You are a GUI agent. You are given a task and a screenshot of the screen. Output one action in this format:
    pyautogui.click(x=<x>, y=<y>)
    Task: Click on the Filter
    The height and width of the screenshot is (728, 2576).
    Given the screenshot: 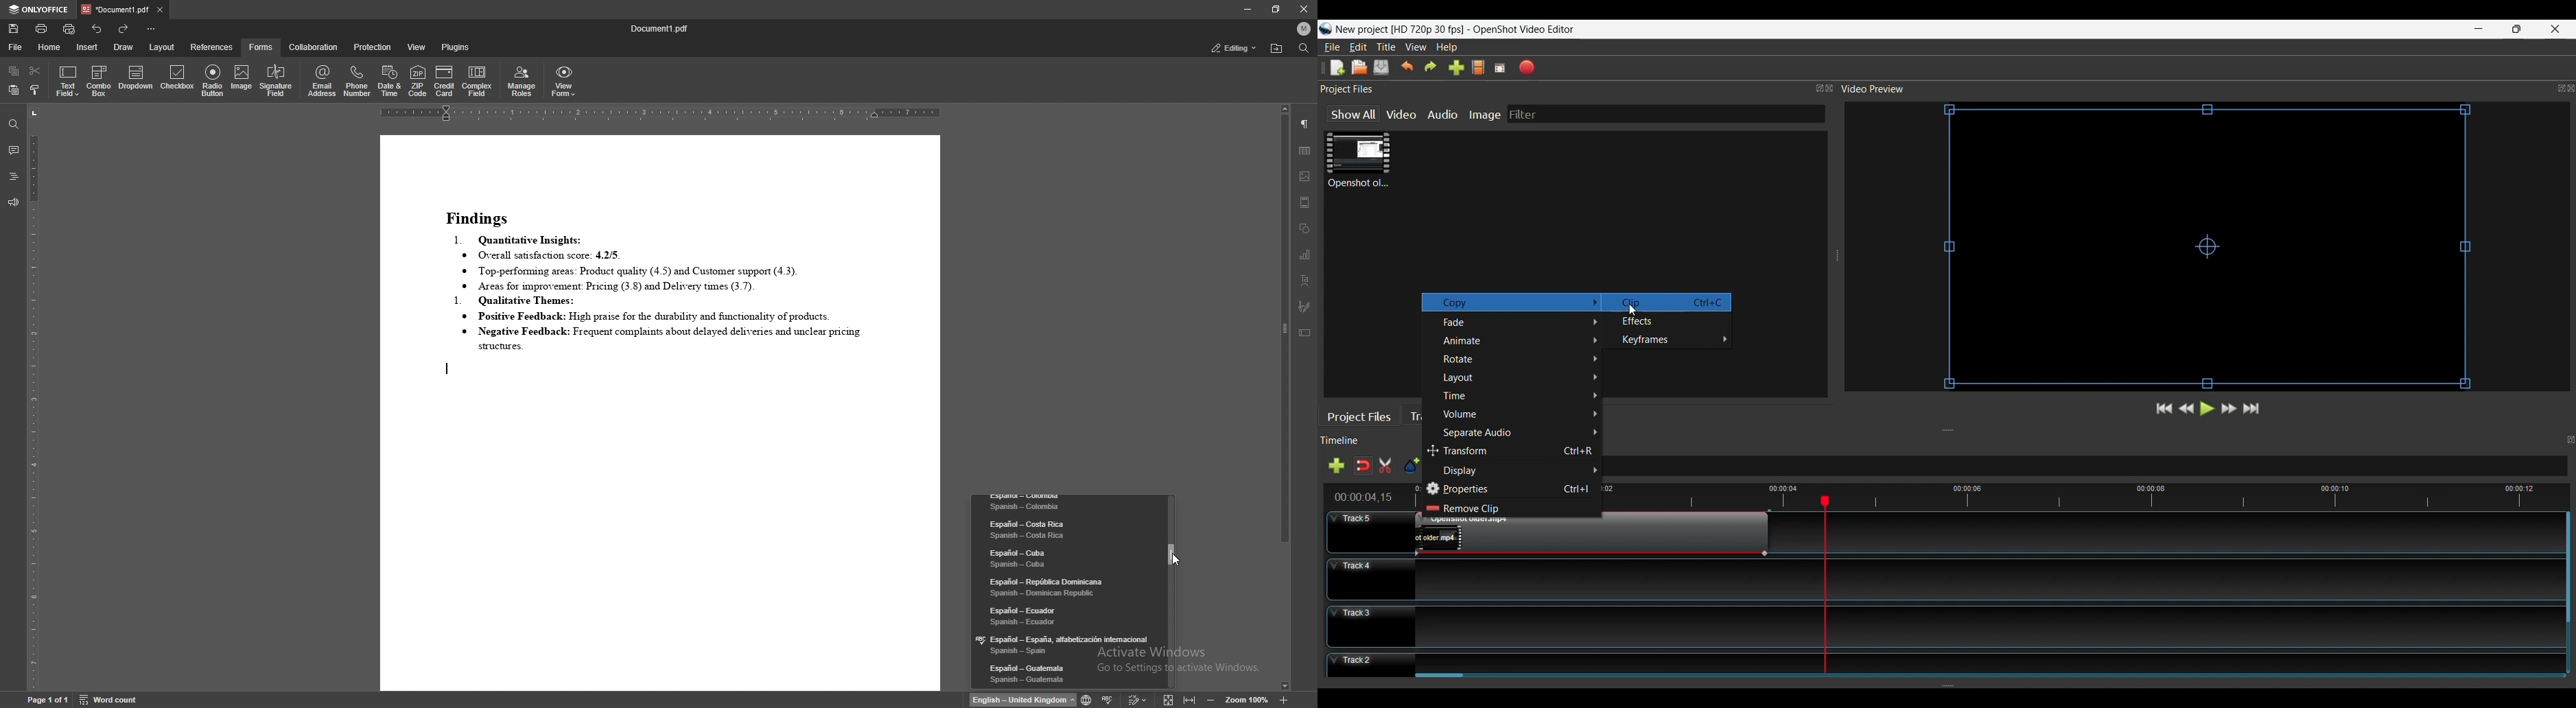 What is the action you would take?
    pyautogui.click(x=1666, y=114)
    